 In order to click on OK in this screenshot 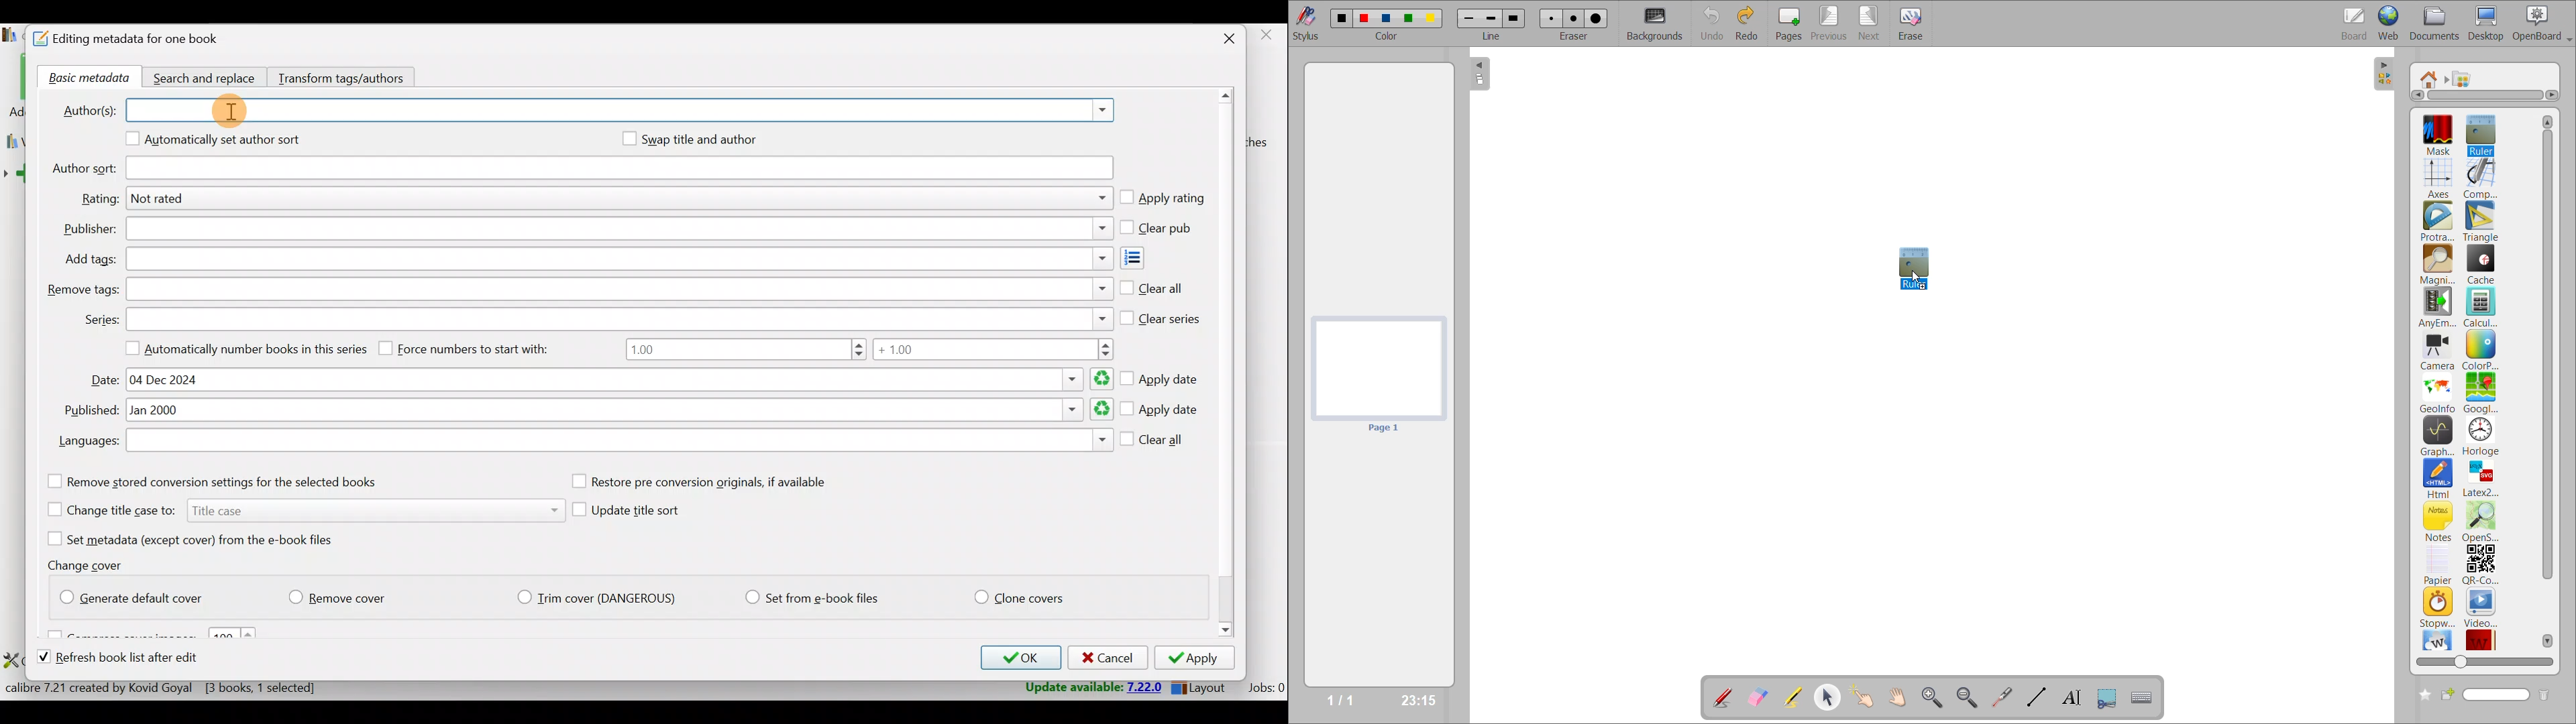, I will do `click(1017, 658)`.